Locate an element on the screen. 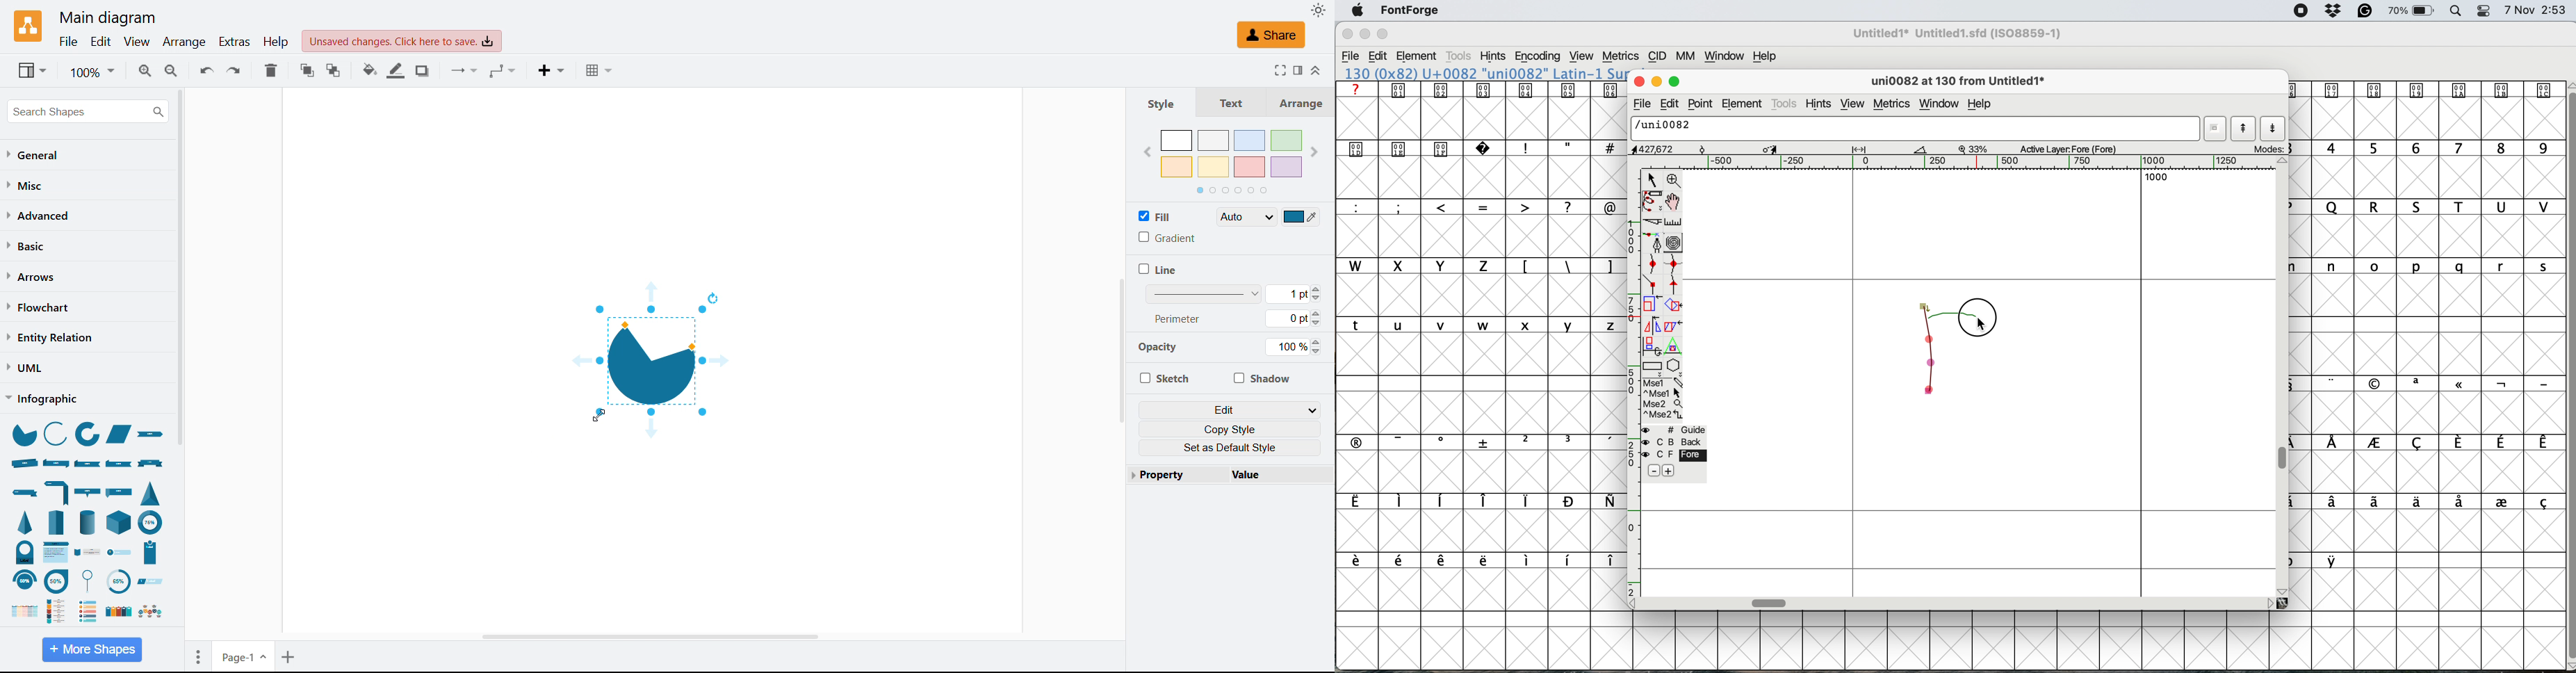  Unsaved change click to save  is located at coordinates (402, 41).